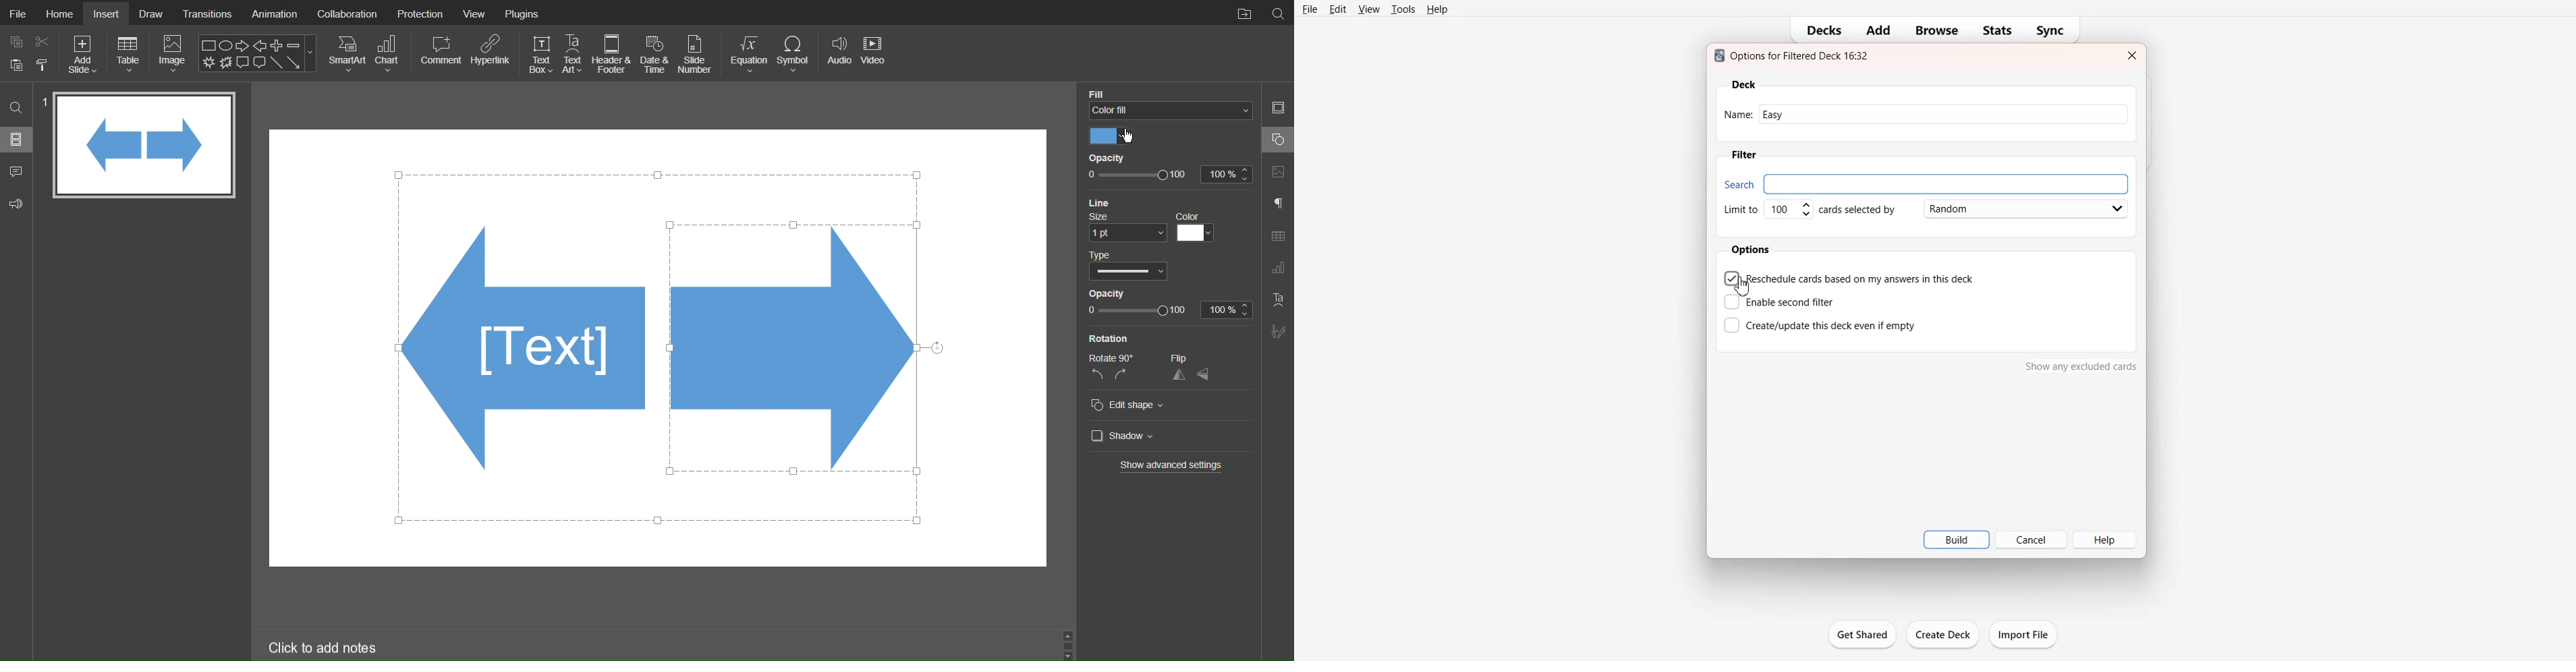  Describe the element at coordinates (43, 40) in the screenshot. I see `cut` at that location.